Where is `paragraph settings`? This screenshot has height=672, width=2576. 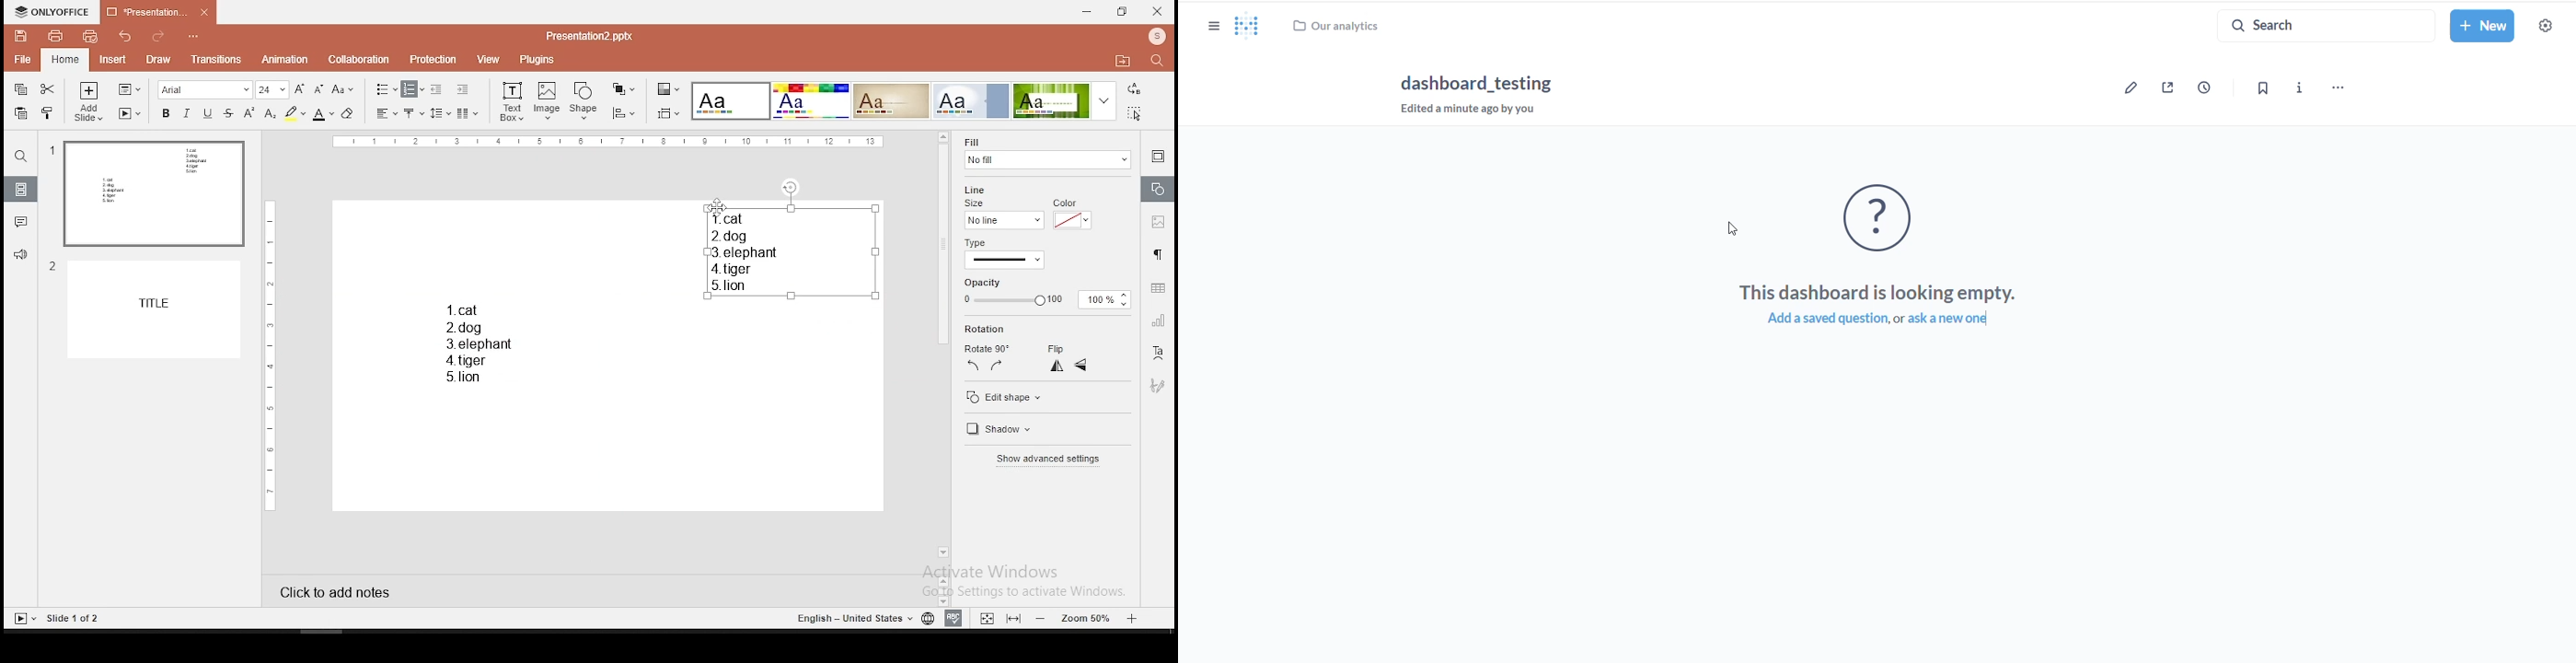
paragraph settings is located at coordinates (1157, 256).